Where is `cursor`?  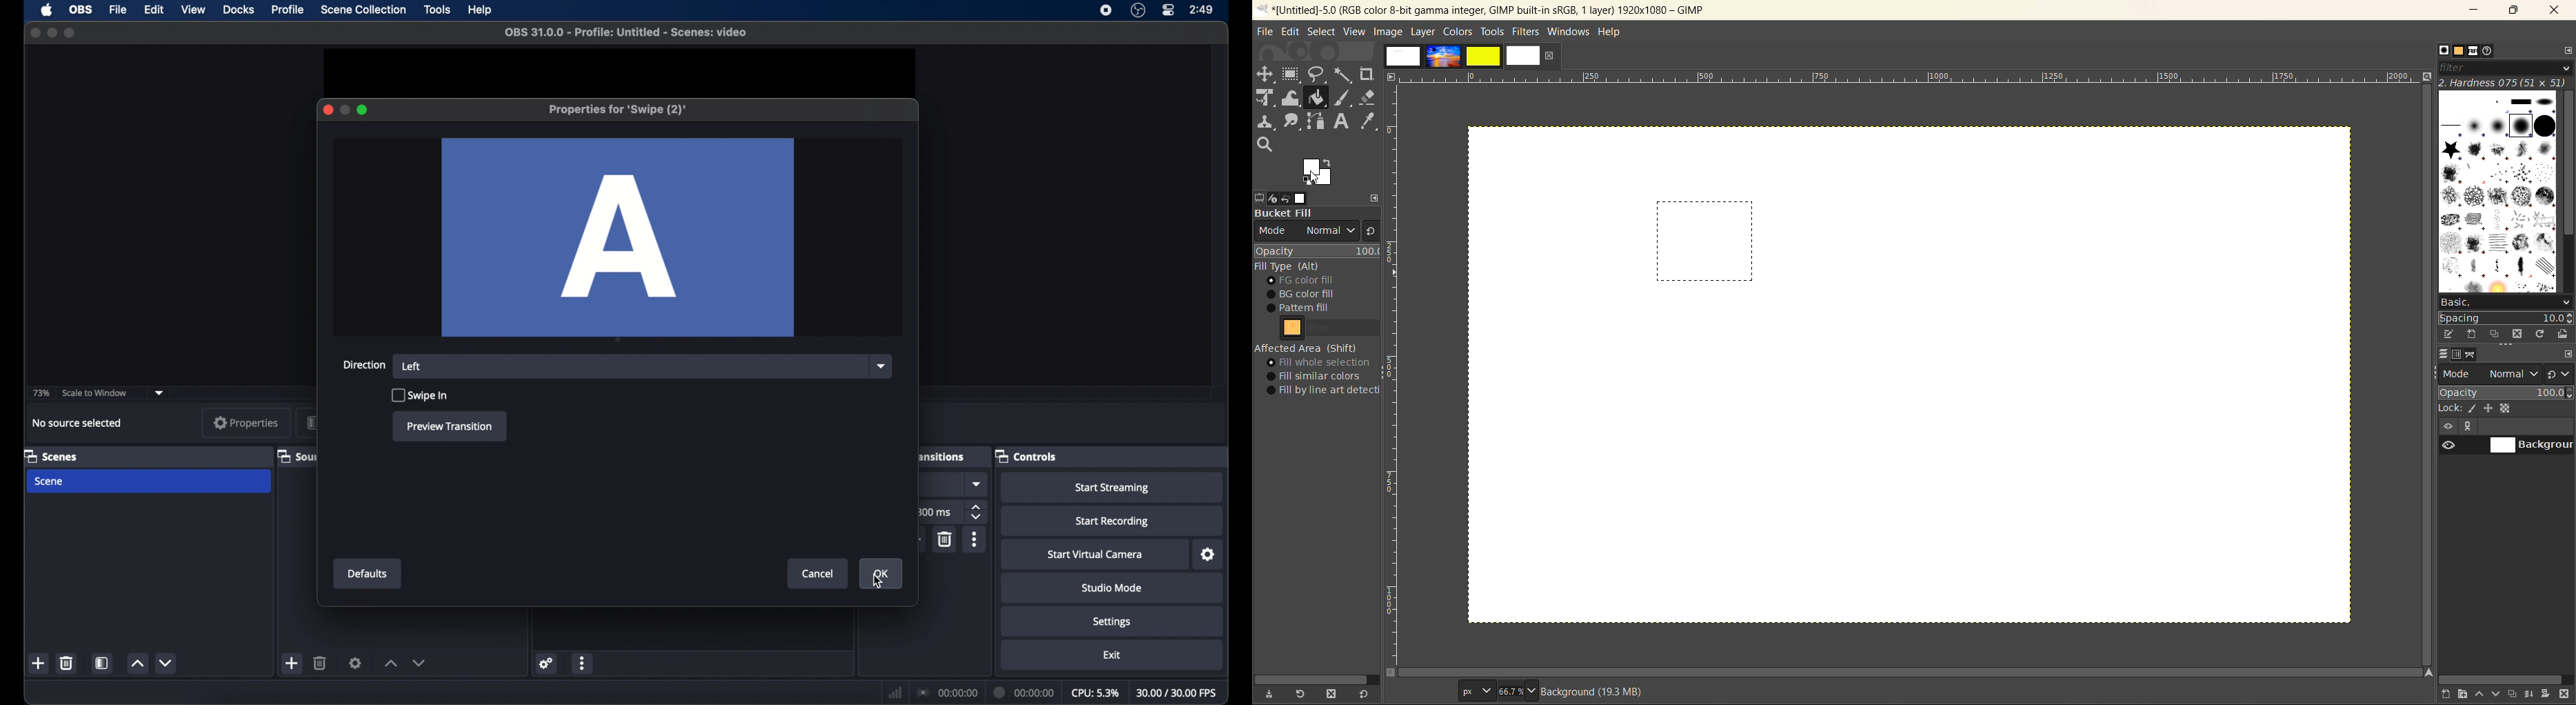
cursor is located at coordinates (876, 581).